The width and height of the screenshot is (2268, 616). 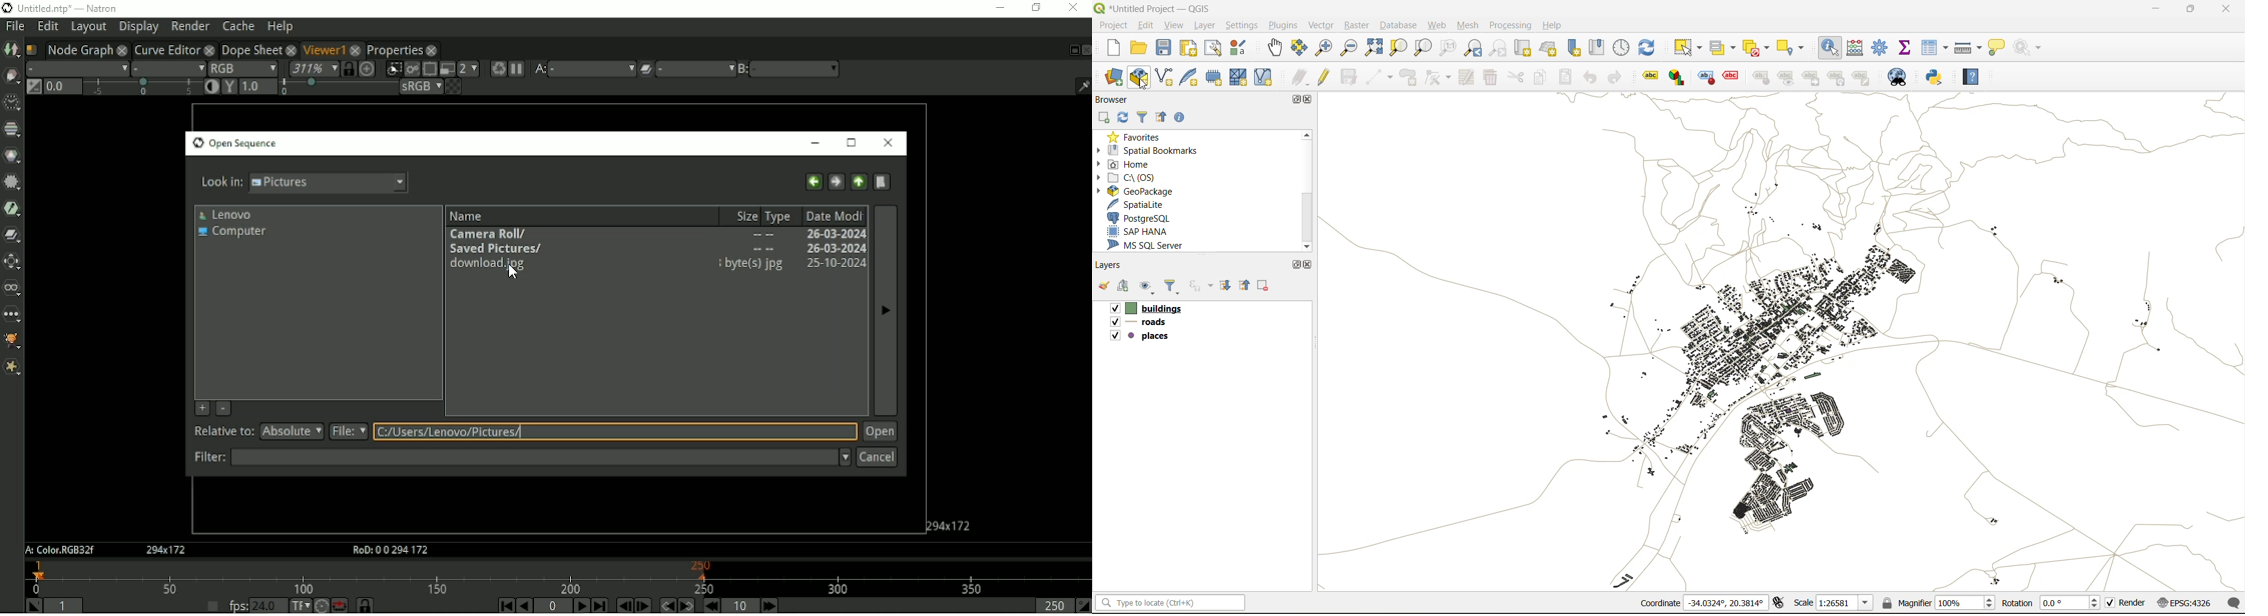 I want to click on favorites, so click(x=1137, y=136).